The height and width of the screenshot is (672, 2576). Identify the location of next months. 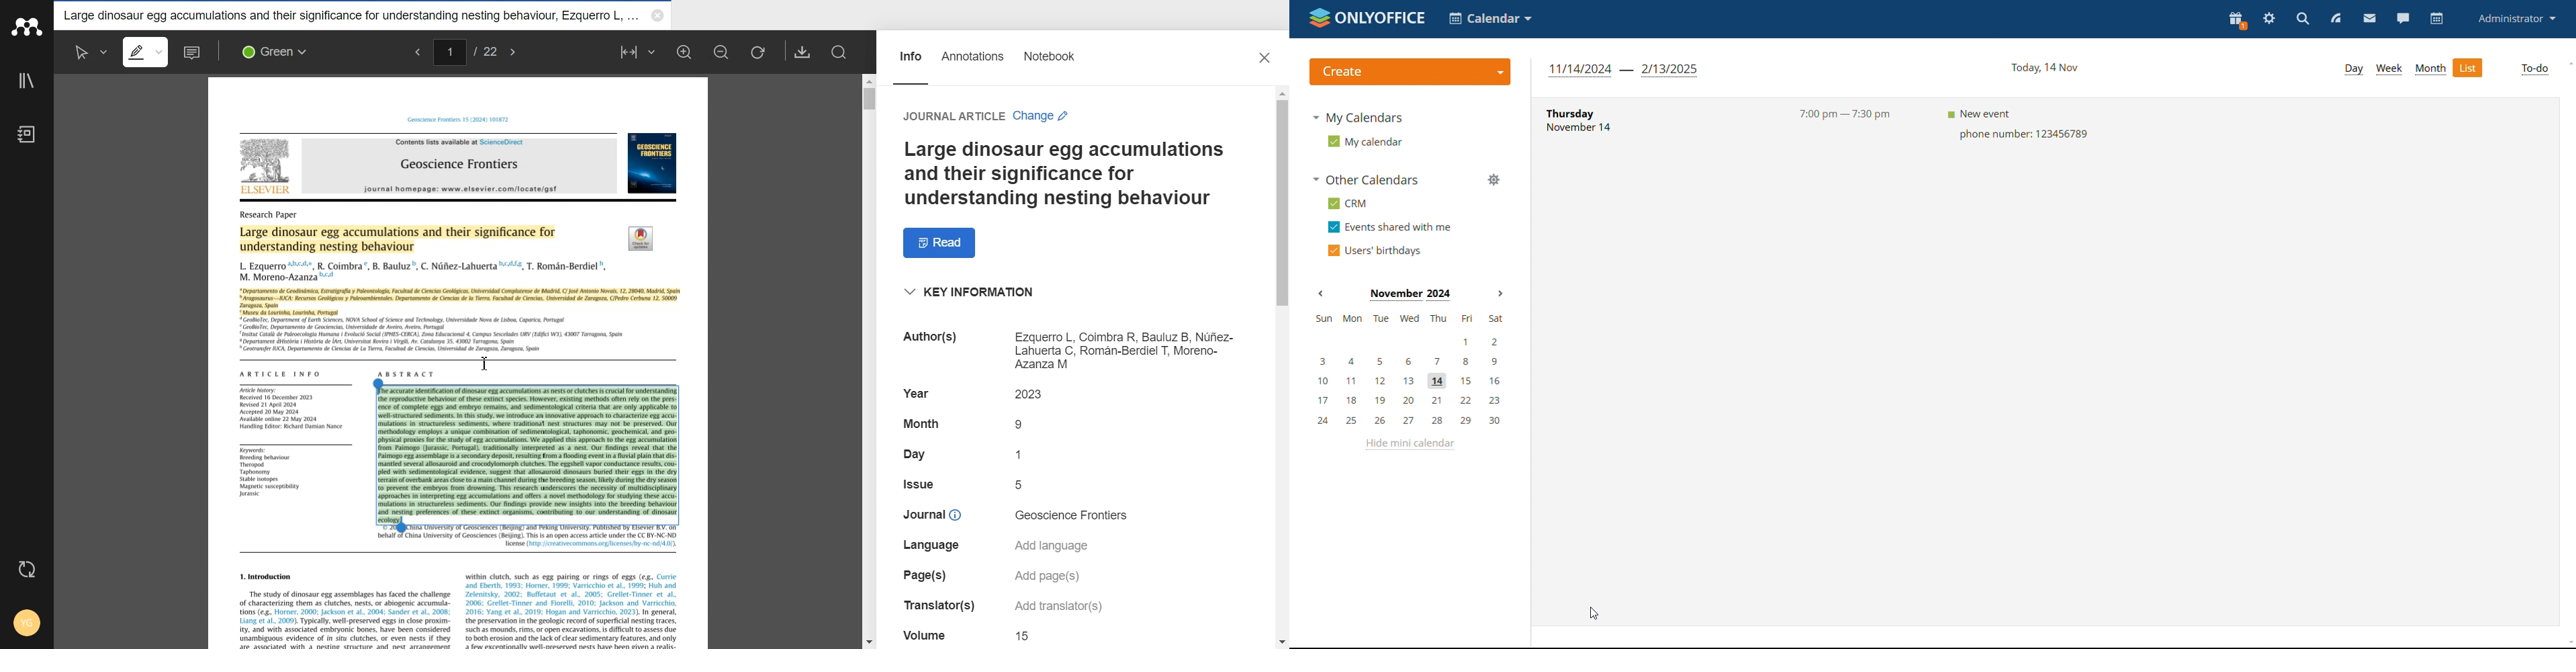
(1498, 294).